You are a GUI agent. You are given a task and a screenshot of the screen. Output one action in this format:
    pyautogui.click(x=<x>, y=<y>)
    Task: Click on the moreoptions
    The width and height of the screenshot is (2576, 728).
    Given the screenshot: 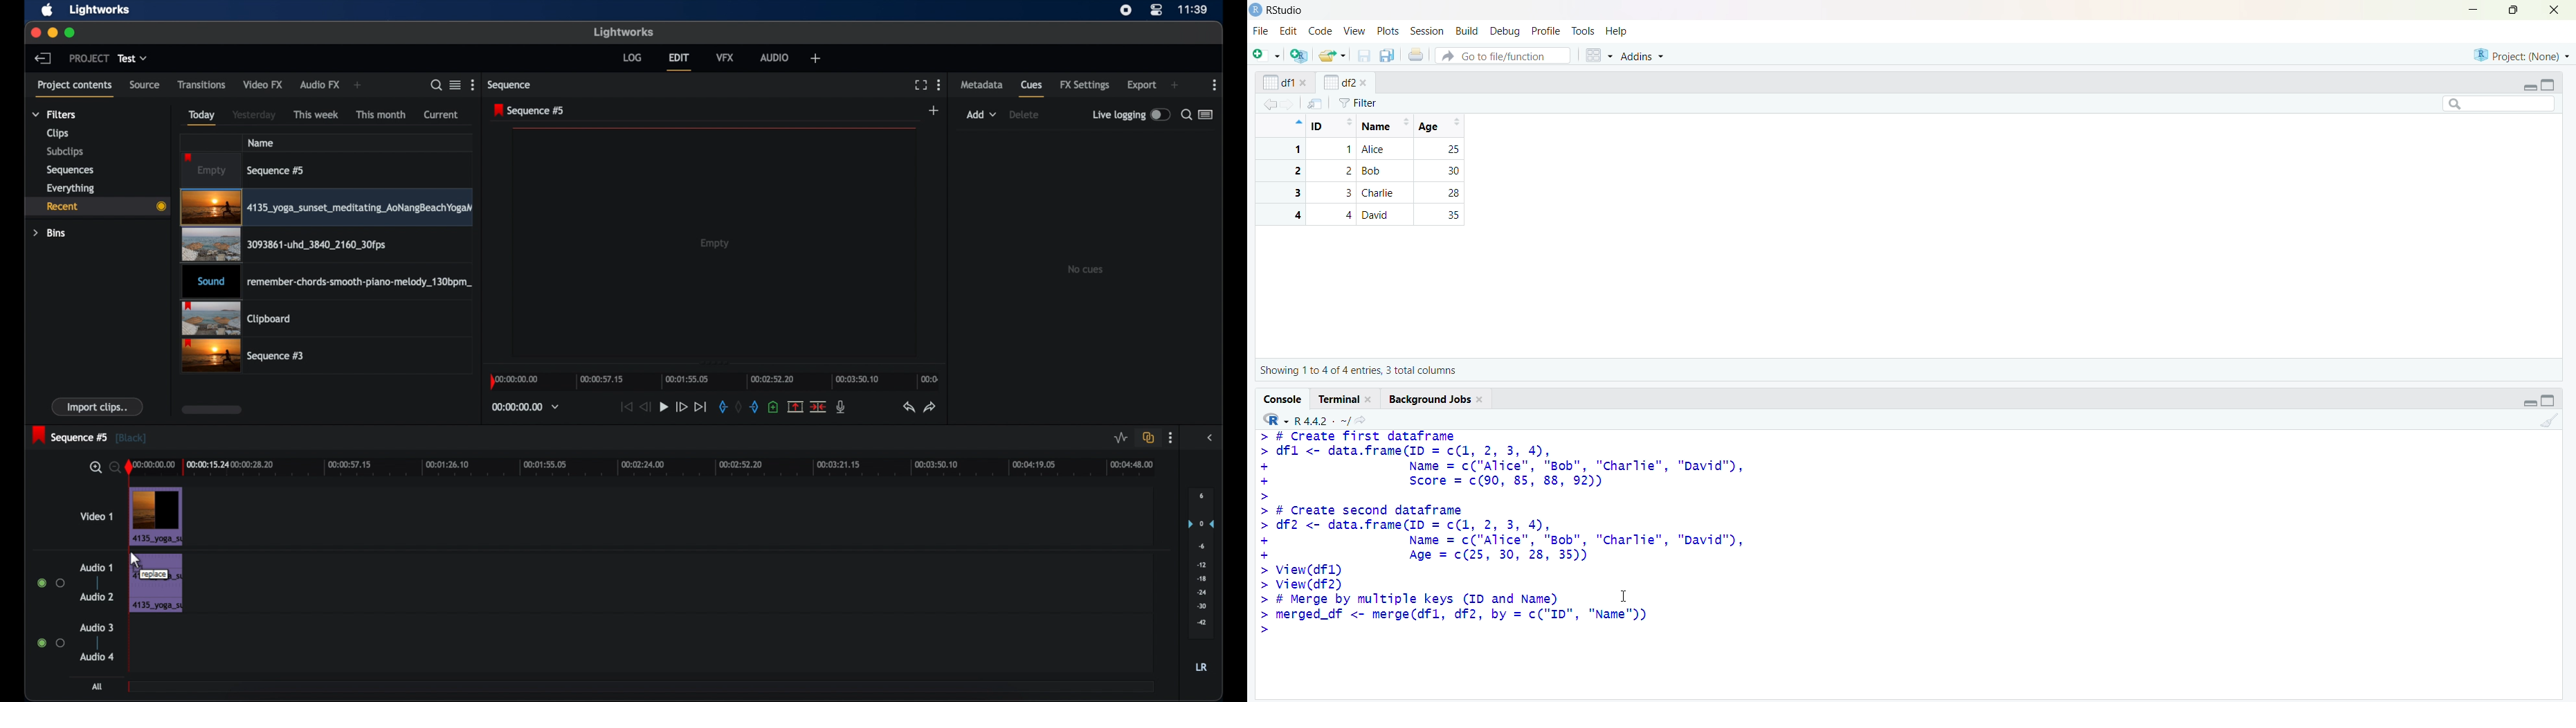 What is the action you would take?
    pyautogui.click(x=1215, y=85)
    